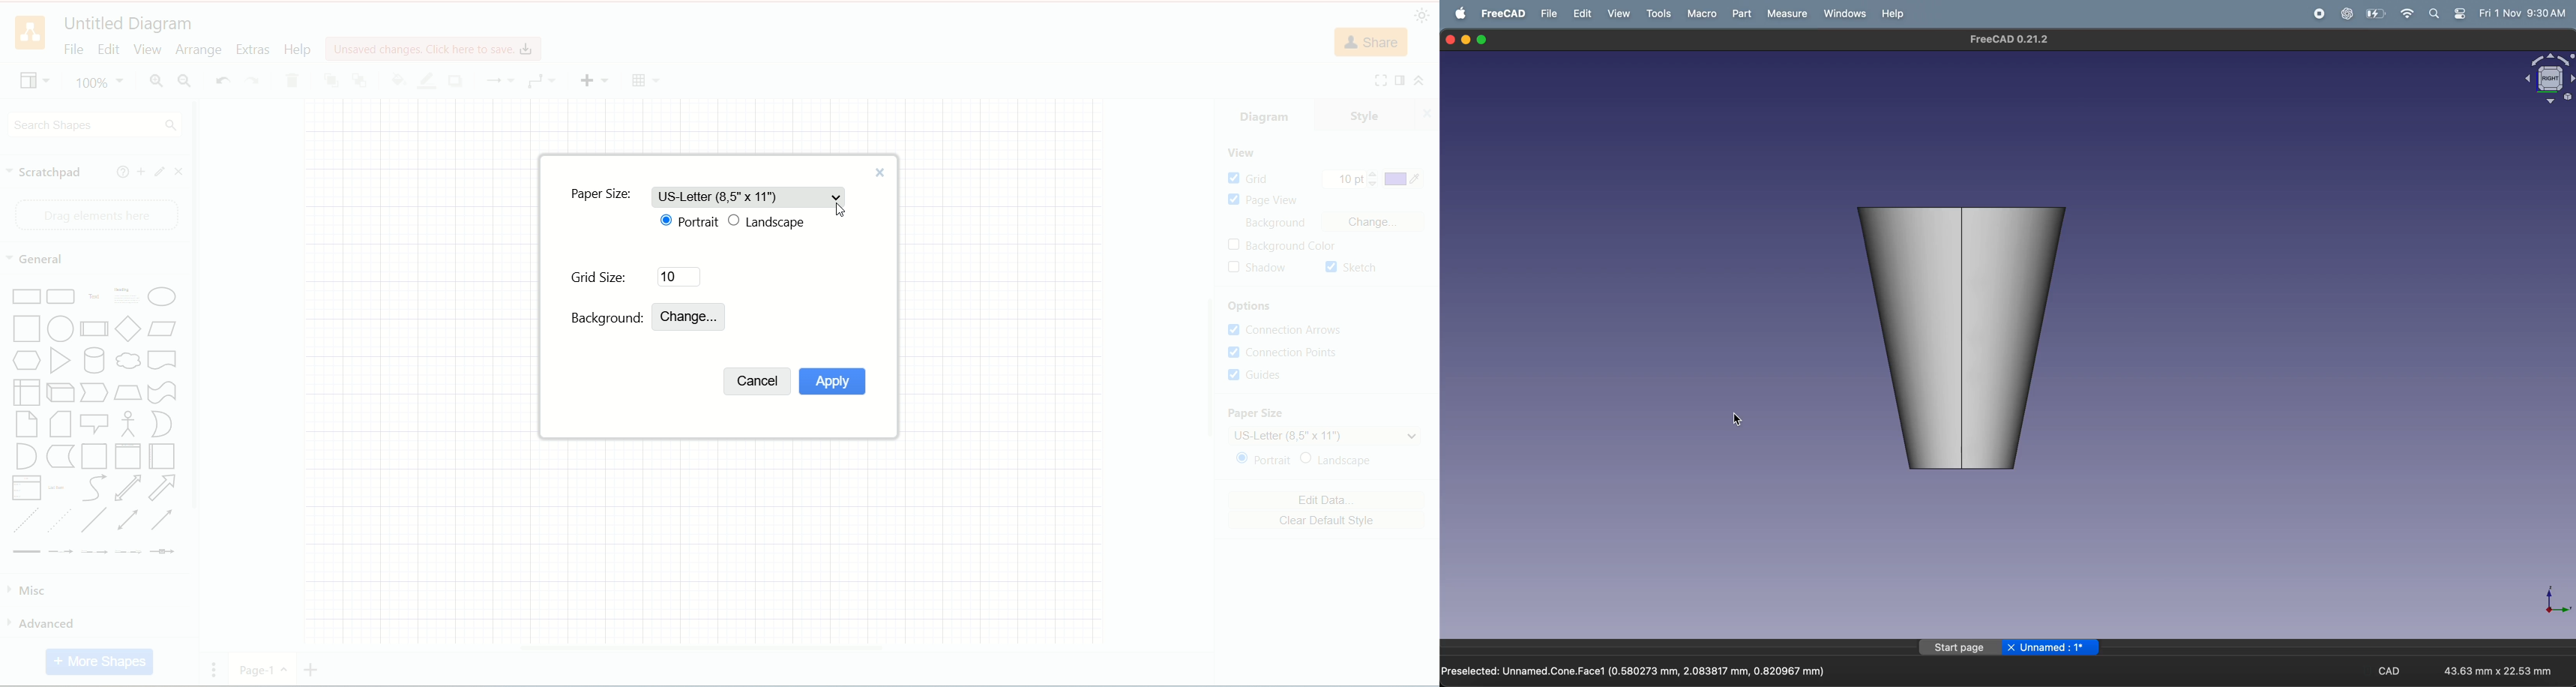 The height and width of the screenshot is (700, 2576). Describe the element at coordinates (1698, 13) in the screenshot. I see `marco` at that location.